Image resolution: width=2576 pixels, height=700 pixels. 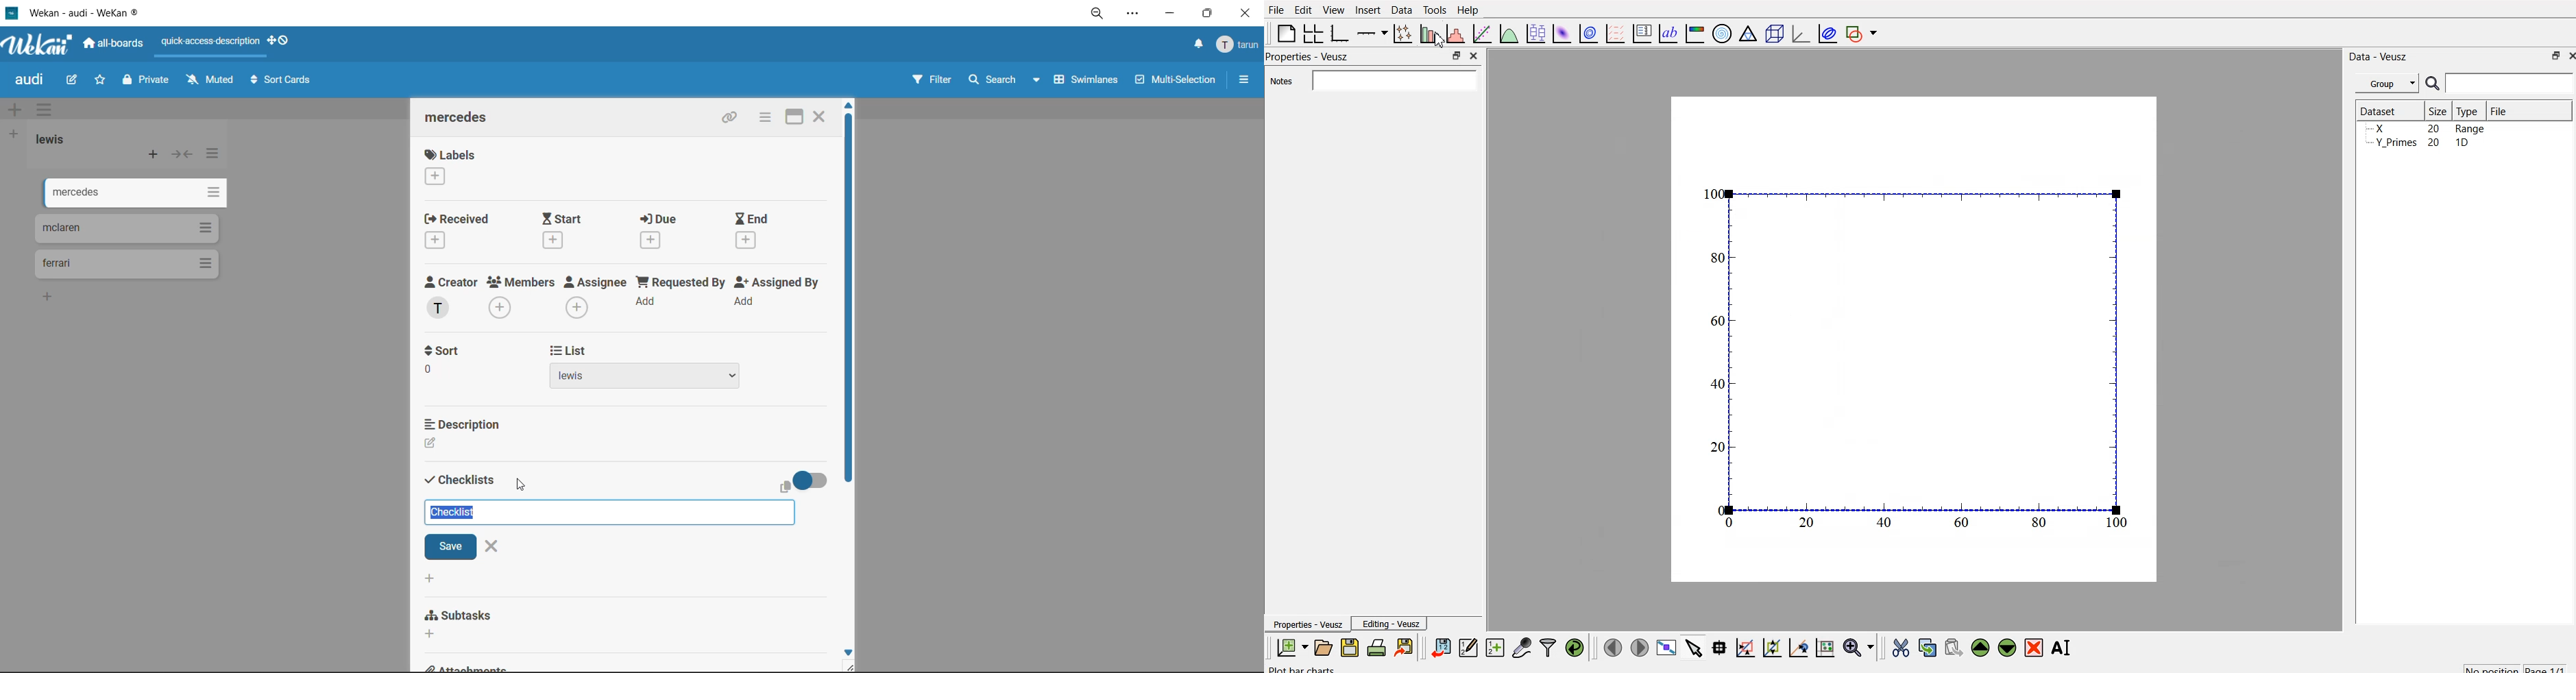 What do you see at coordinates (1799, 34) in the screenshot?
I see `3D graph` at bounding box center [1799, 34].